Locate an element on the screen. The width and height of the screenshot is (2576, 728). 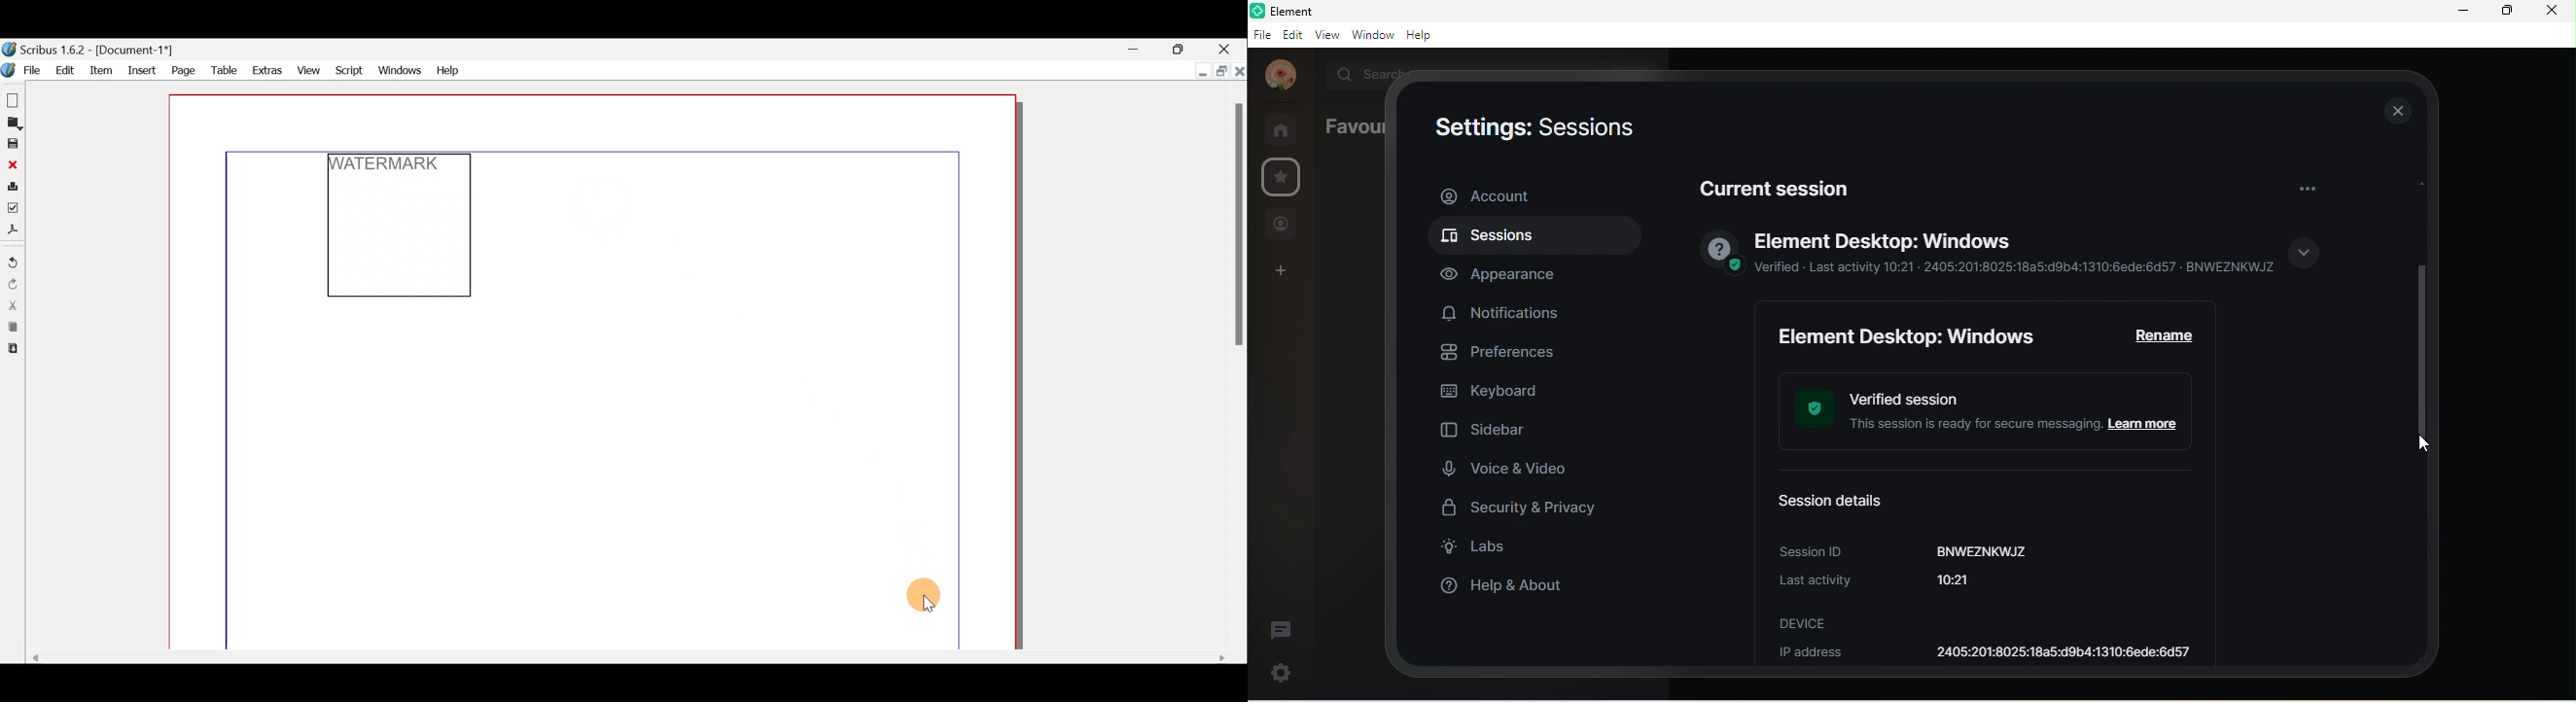
Close is located at coordinates (12, 165).